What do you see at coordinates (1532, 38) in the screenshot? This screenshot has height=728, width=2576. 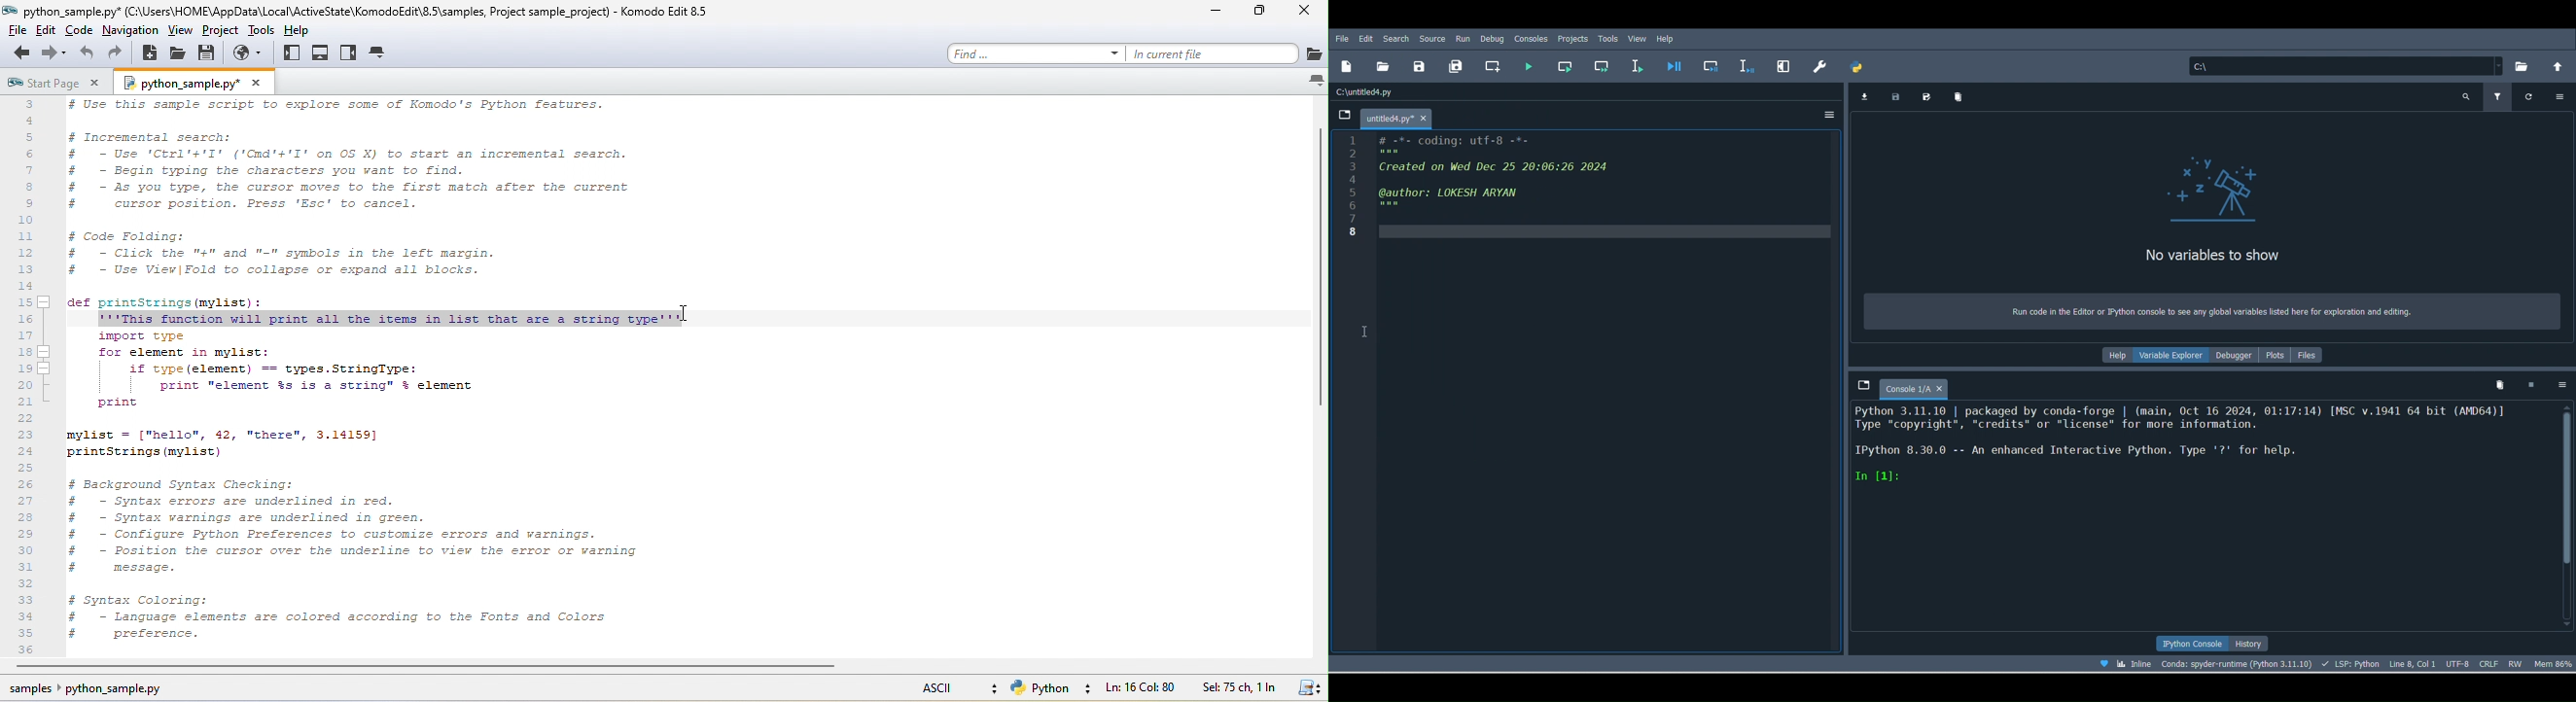 I see `Consoles` at bounding box center [1532, 38].